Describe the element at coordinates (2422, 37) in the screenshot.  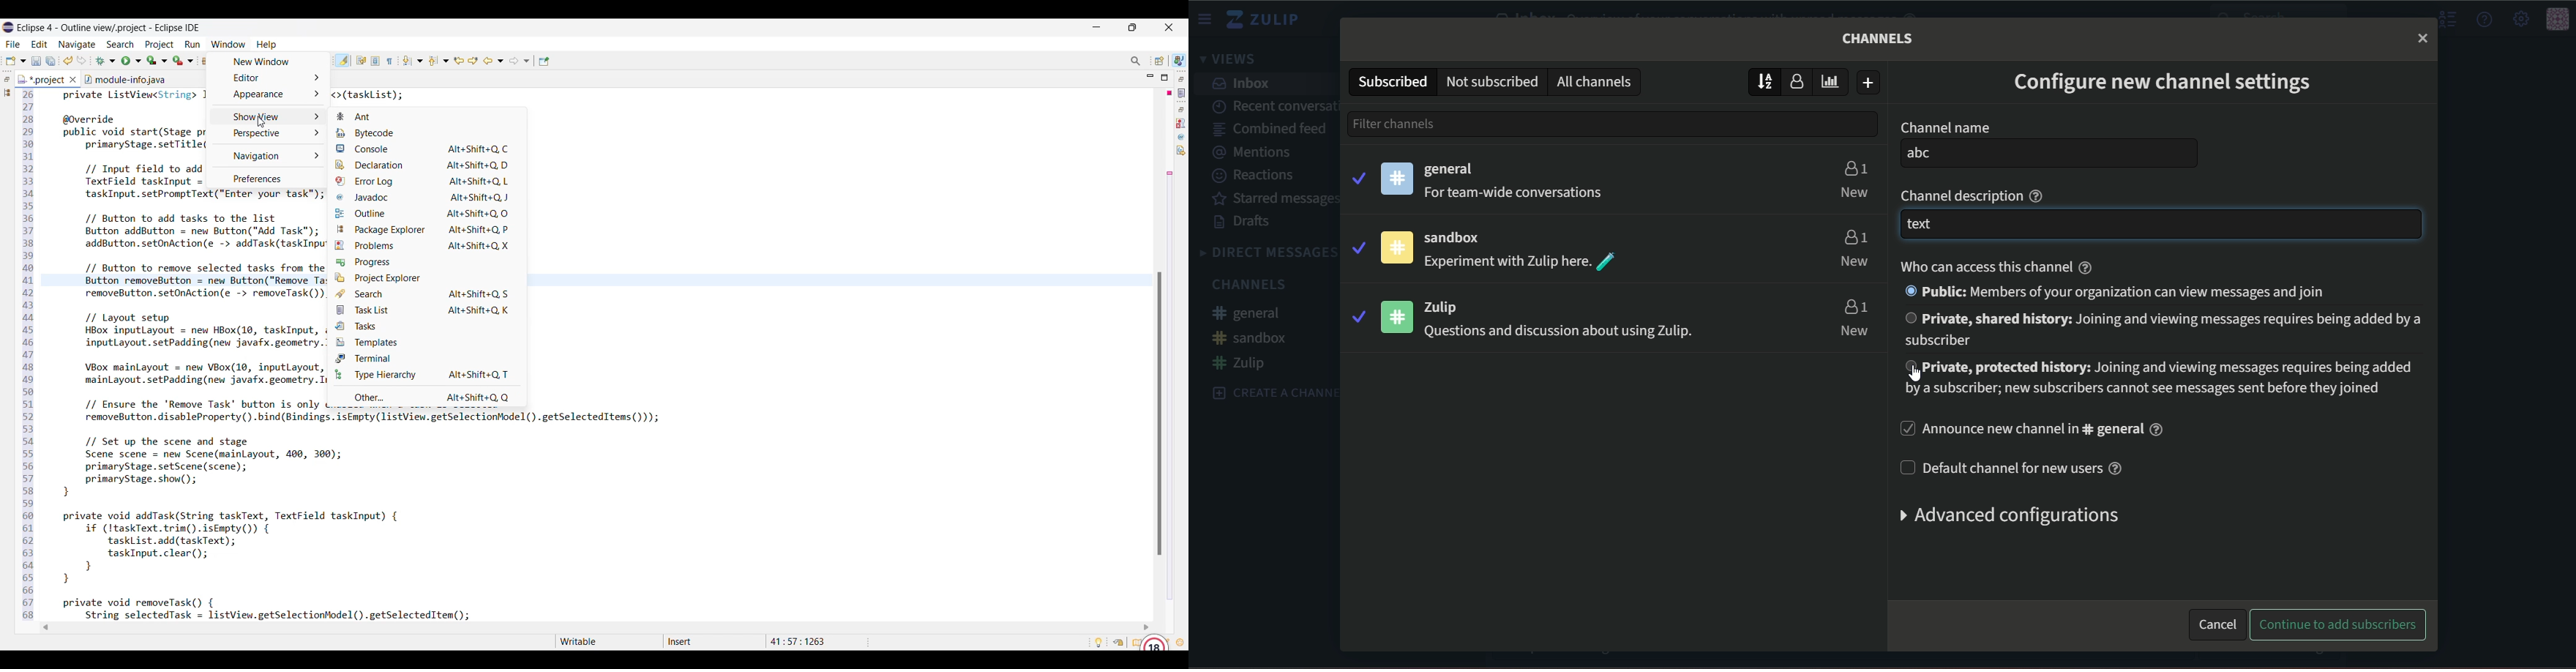
I see `close` at that location.